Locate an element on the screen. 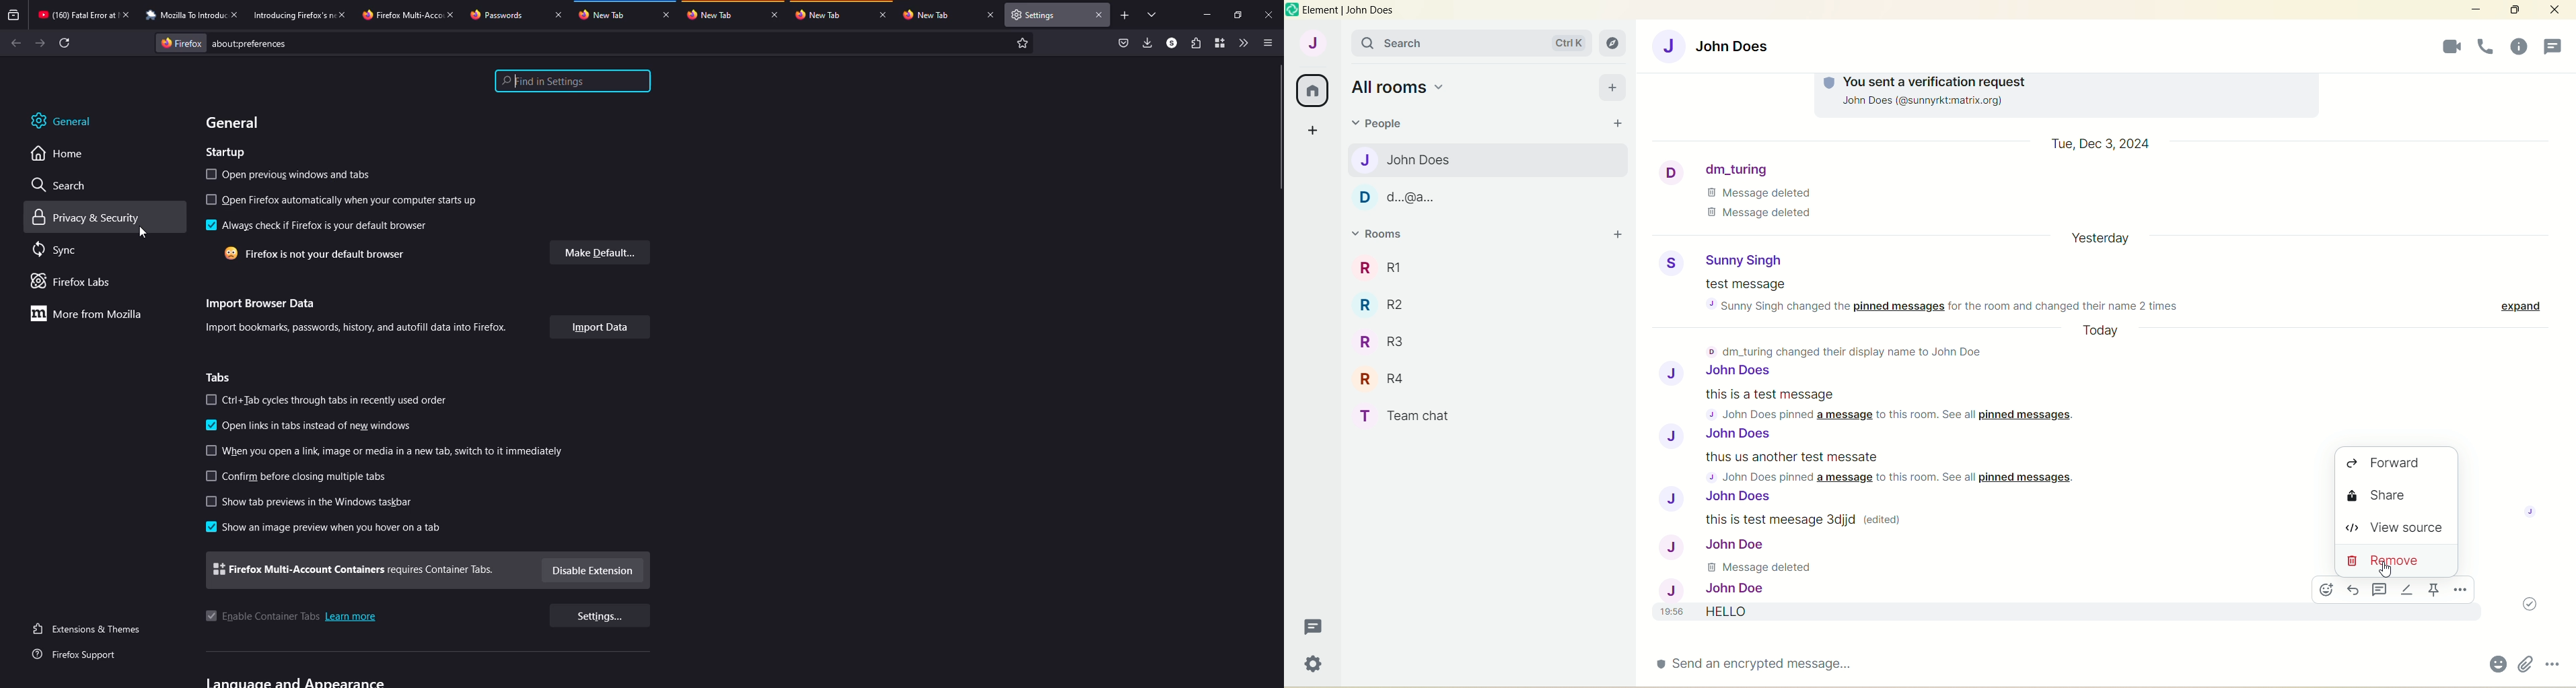 The width and height of the screenshot is (2576, 700). show an image preview is located at coordinates (335, 529).